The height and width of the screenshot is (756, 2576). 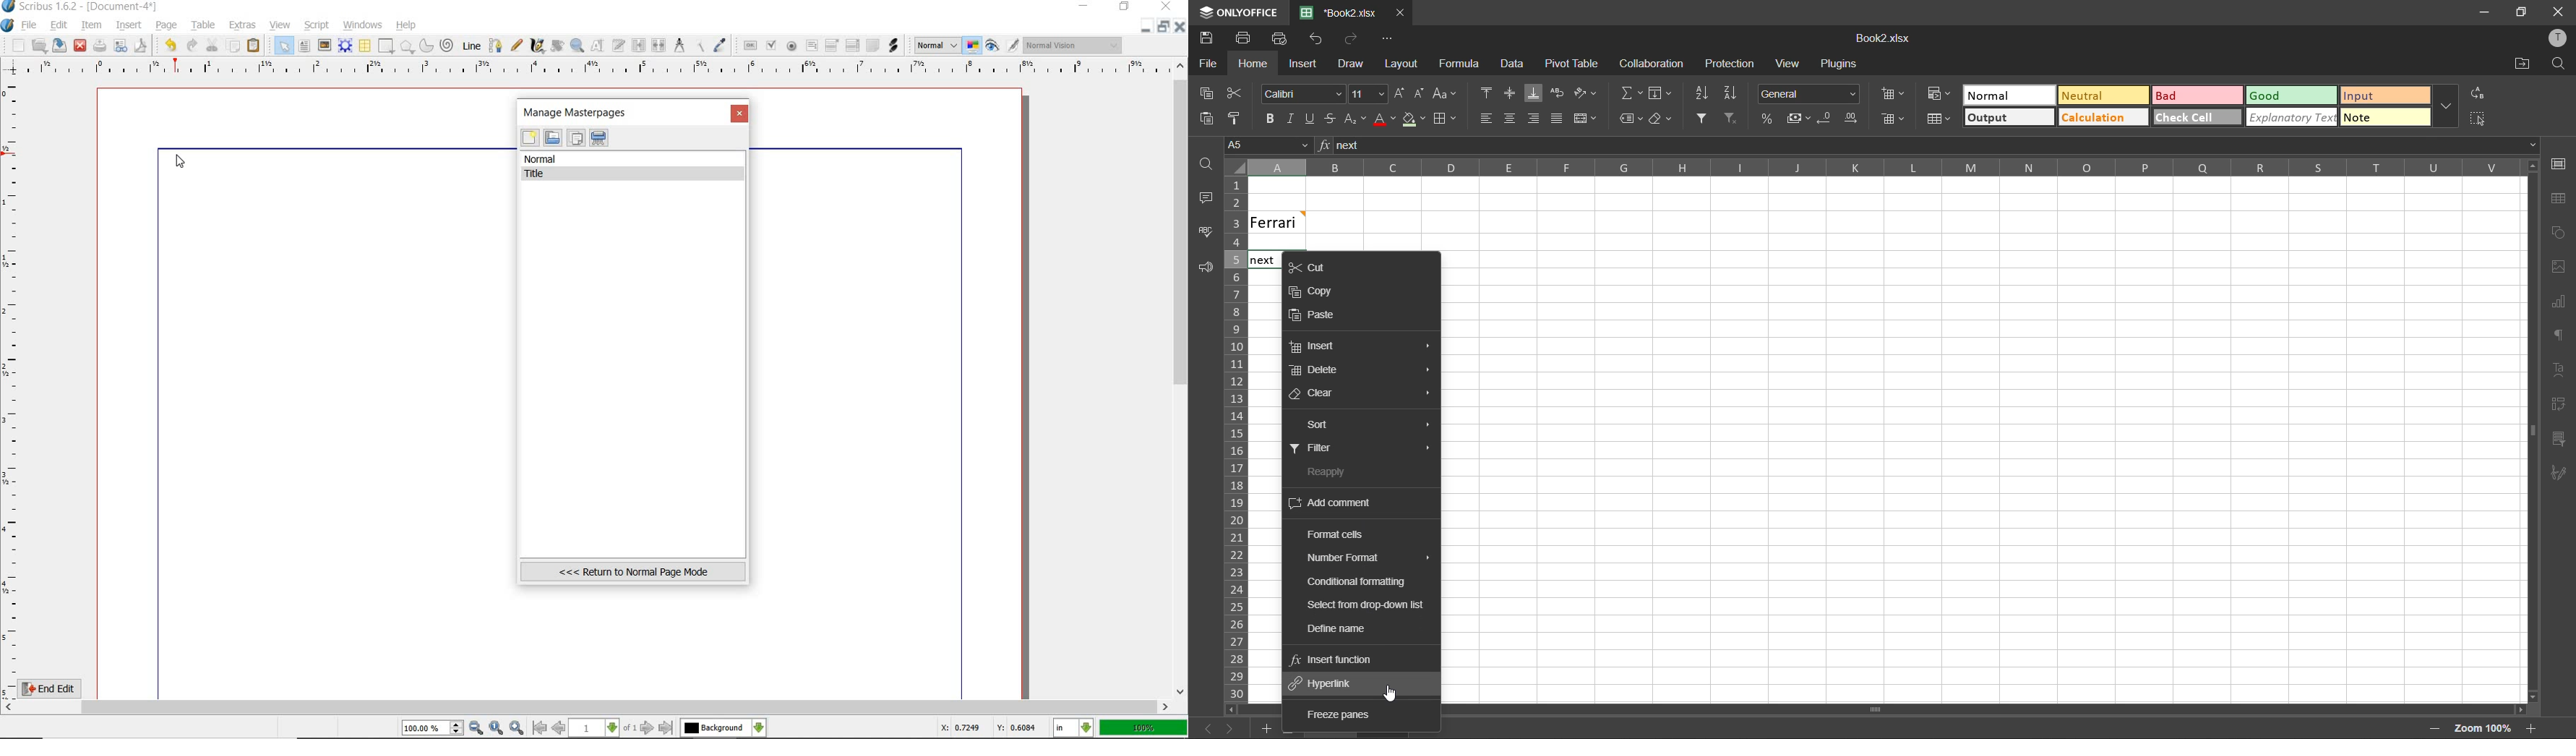 I want to click on eye dropper, so click(x=721, y=45).